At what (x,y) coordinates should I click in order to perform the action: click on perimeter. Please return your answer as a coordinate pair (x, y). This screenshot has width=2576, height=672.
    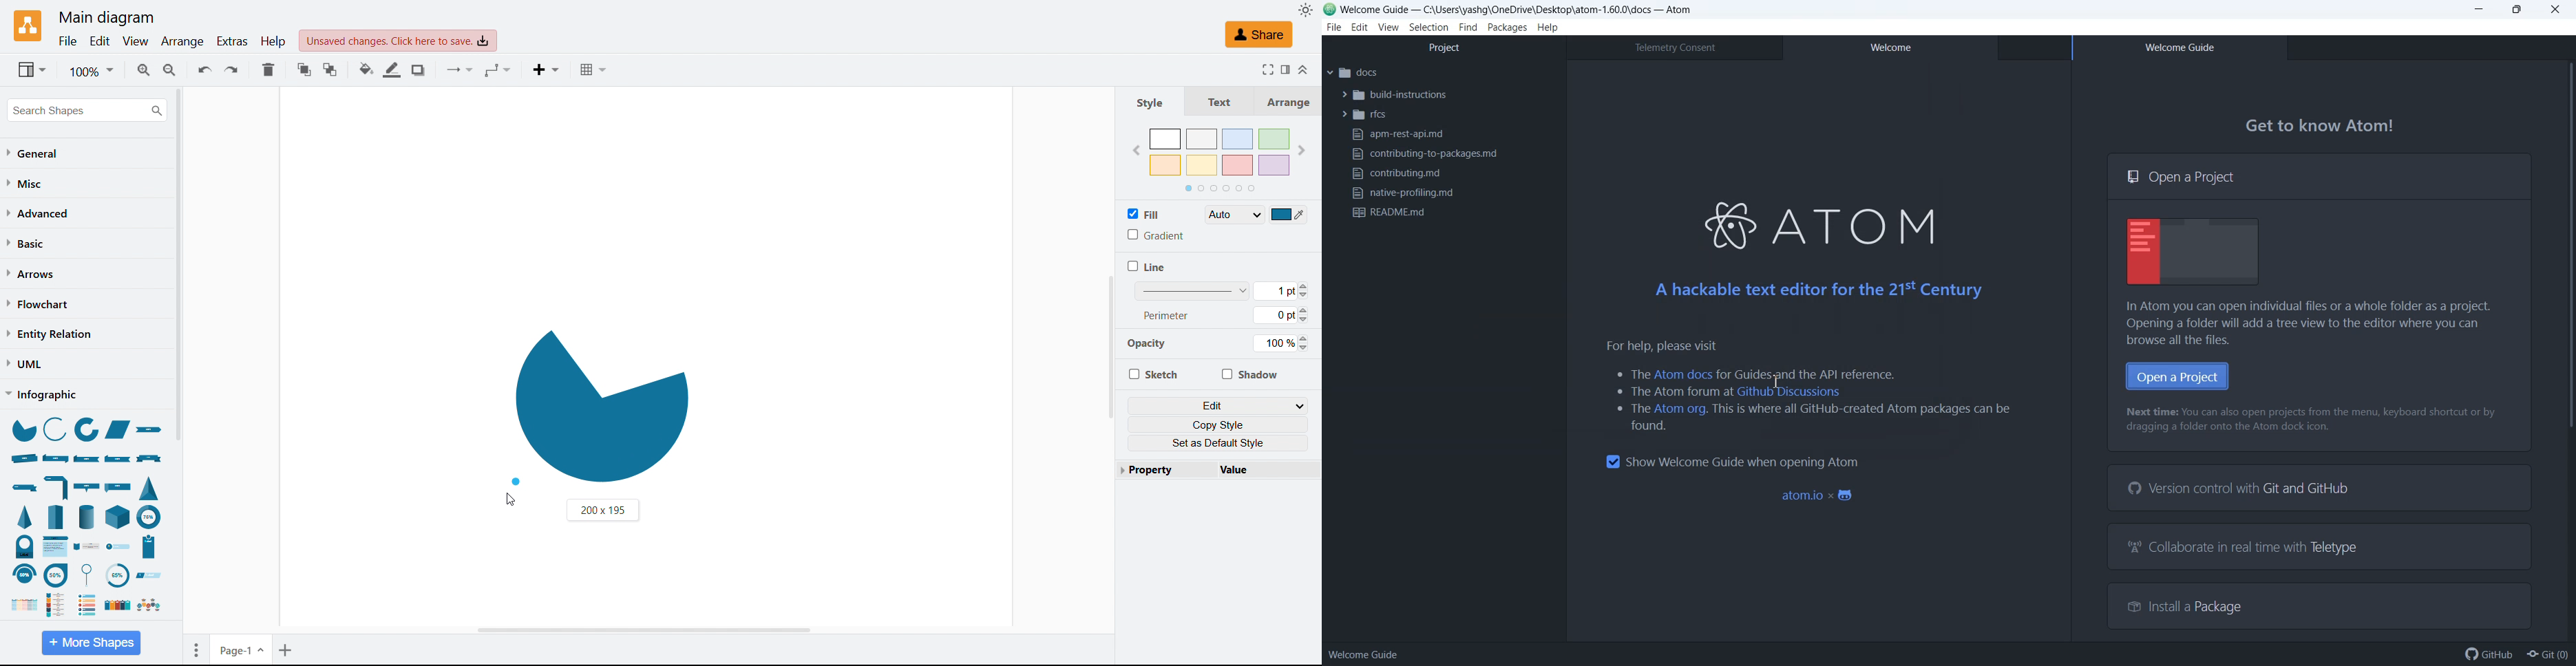
    Looking at the image, I should click on (1167, 314).